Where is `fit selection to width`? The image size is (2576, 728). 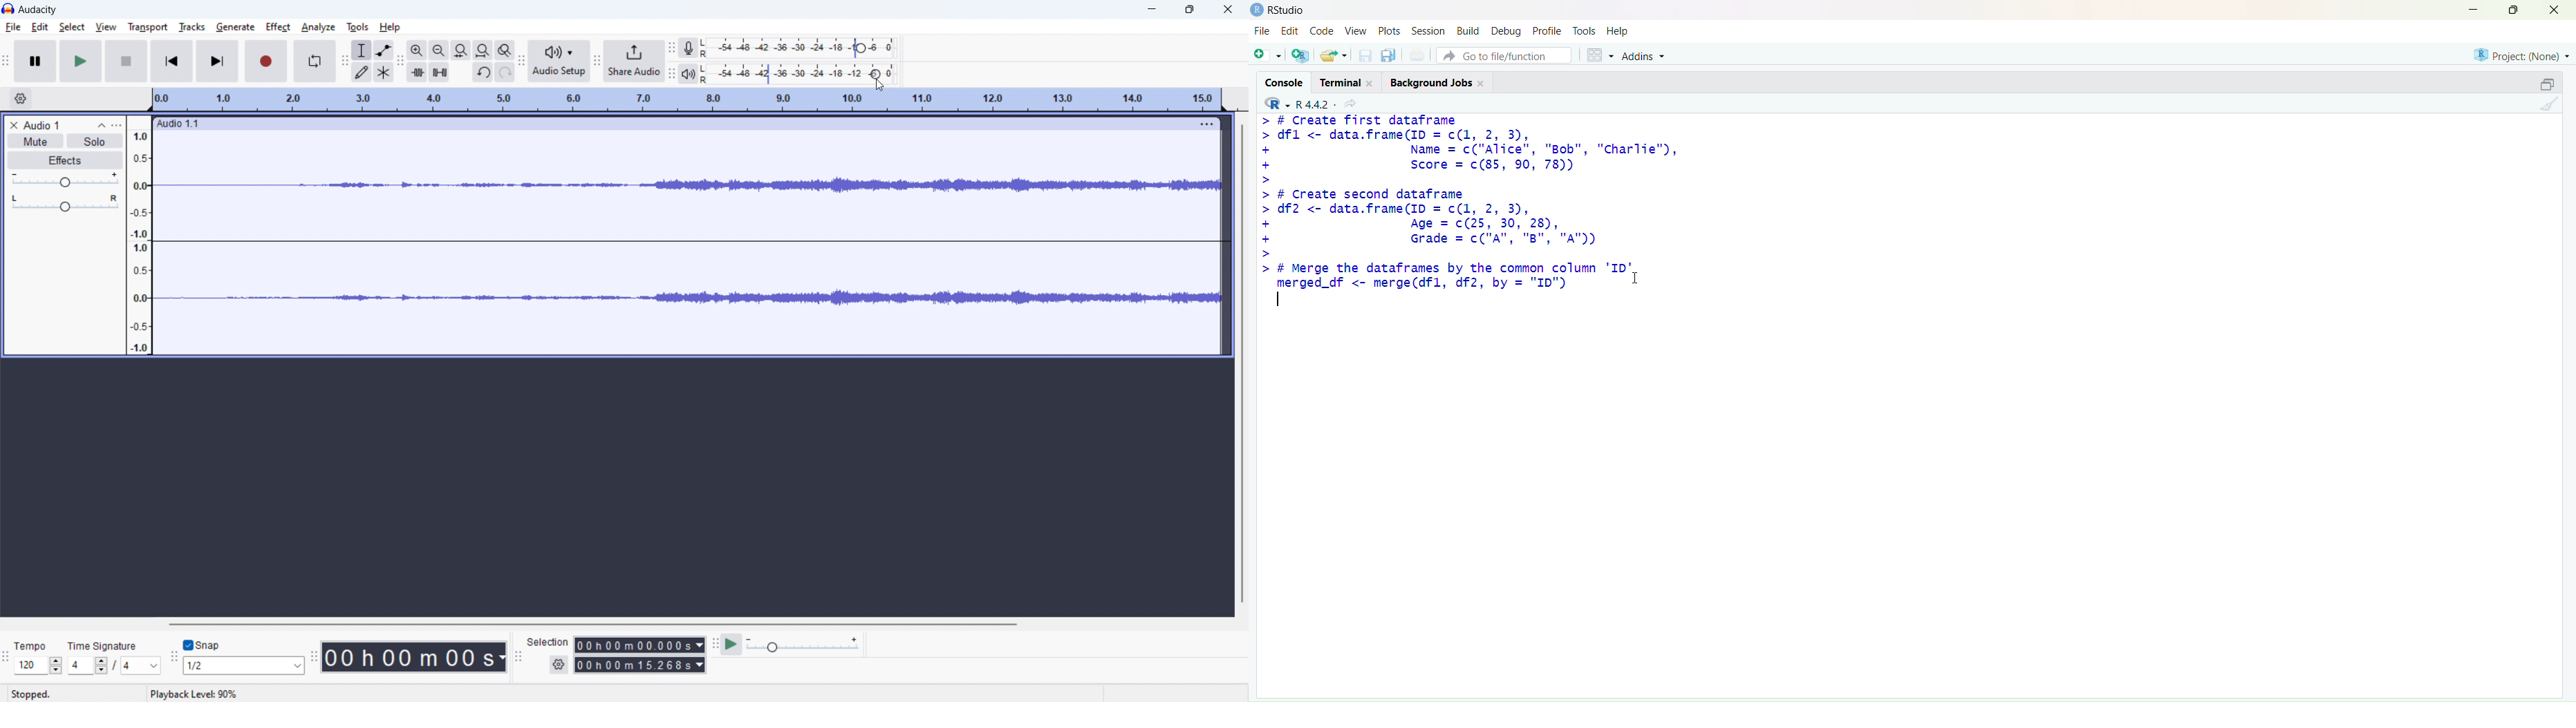
fit selection to width is located at coordinates (460, 49).